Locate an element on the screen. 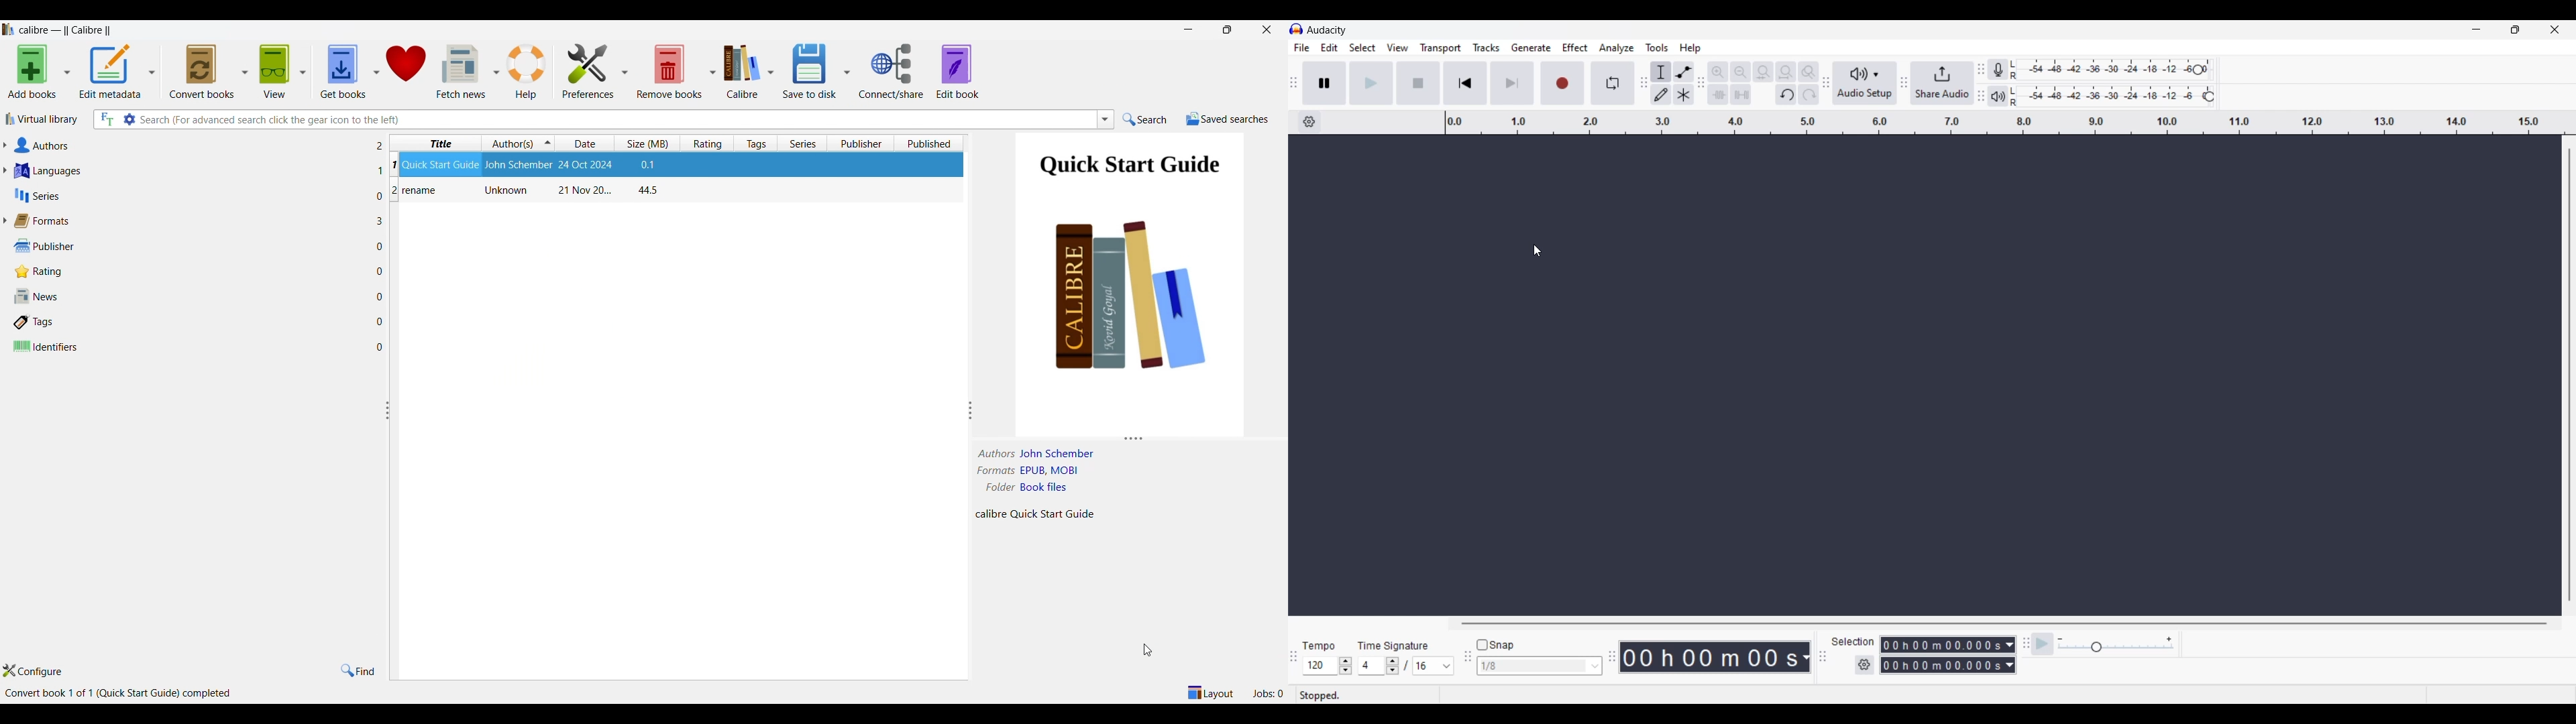  Minimize is located at coordinates (1188, 29).